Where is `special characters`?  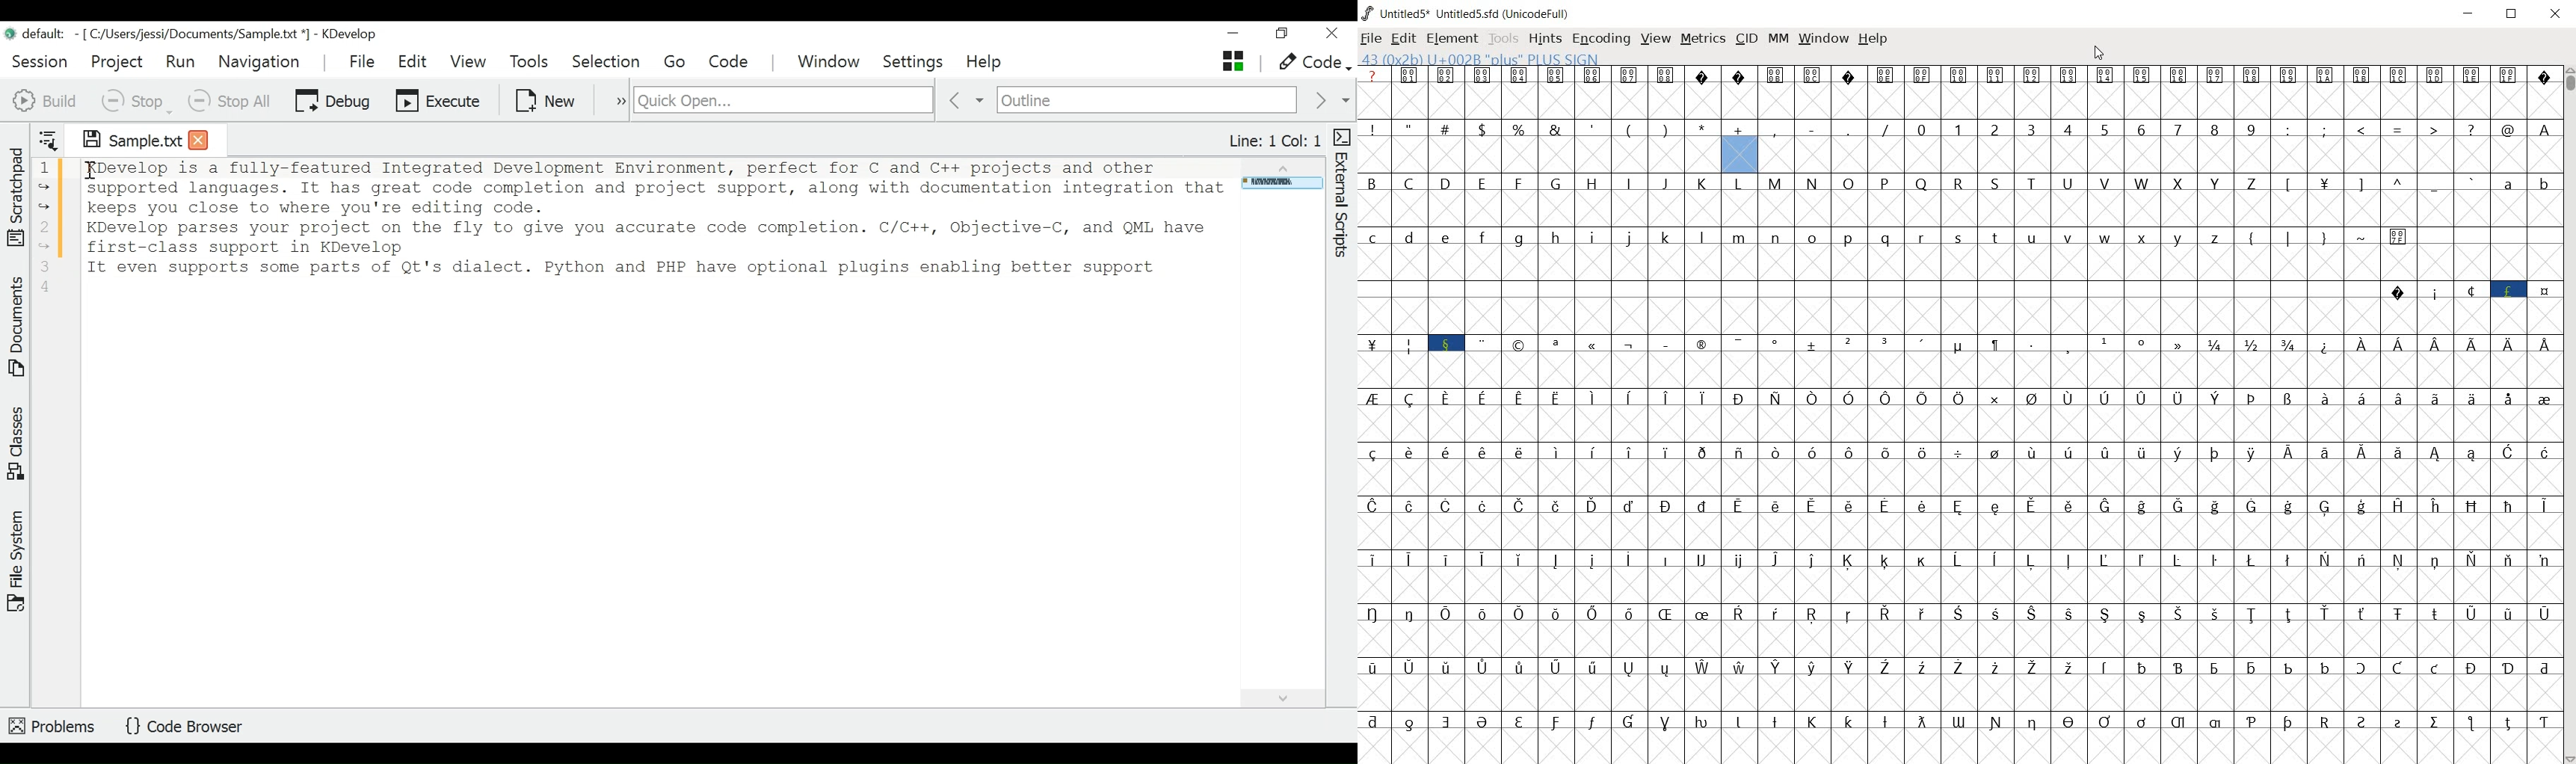
special characters is located at coordinates (1374, 496).